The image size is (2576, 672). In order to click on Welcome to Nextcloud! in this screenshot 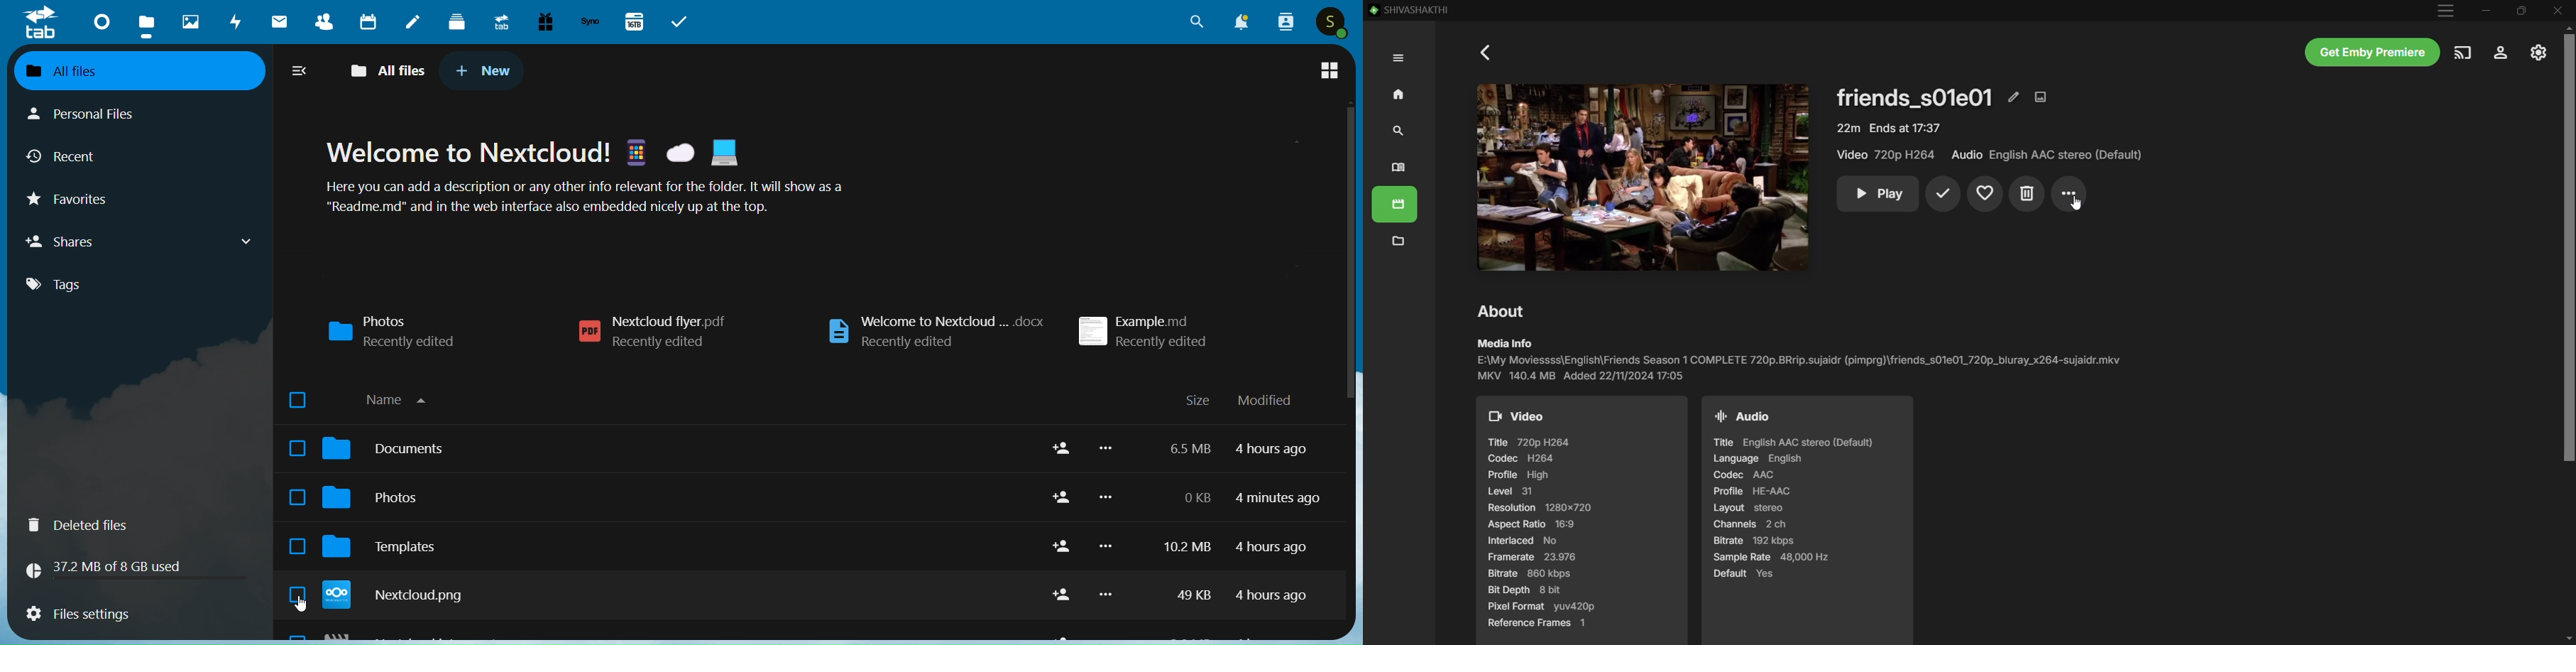, I will do `click(468, 151)`.